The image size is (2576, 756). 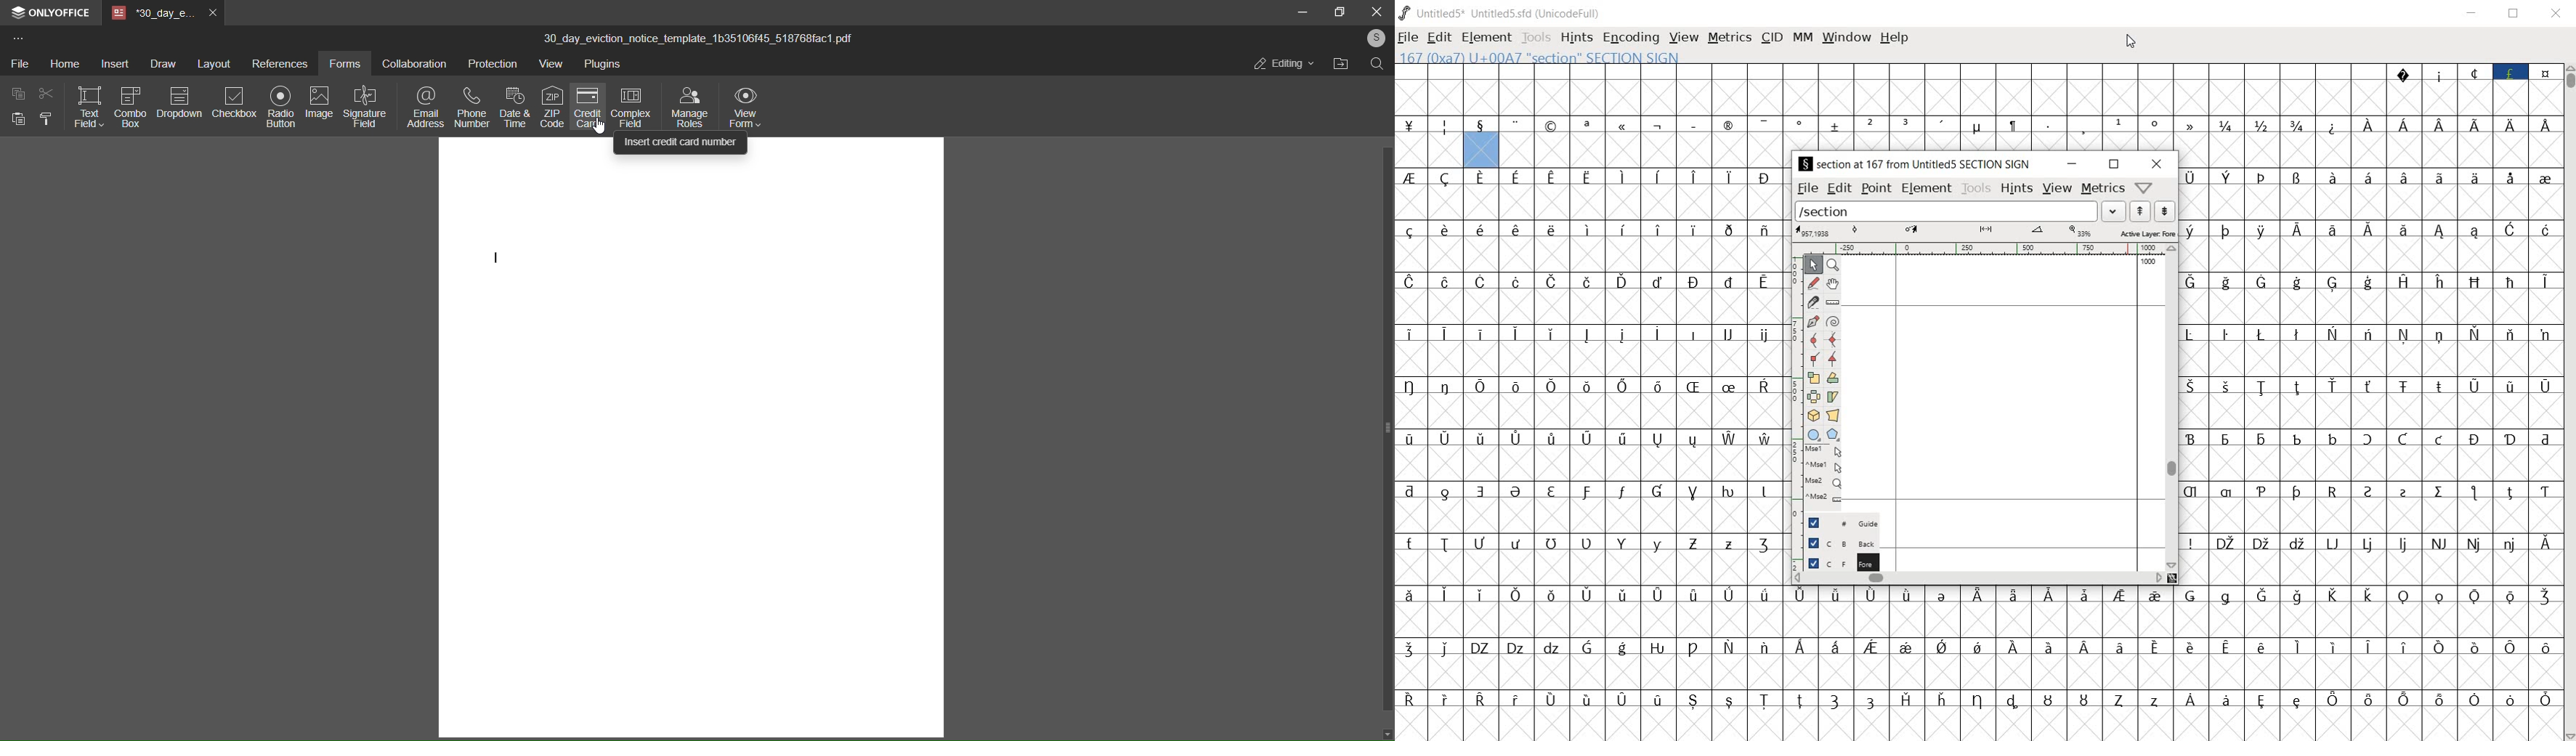 I want to click on text field, so click(x=90, y=108).